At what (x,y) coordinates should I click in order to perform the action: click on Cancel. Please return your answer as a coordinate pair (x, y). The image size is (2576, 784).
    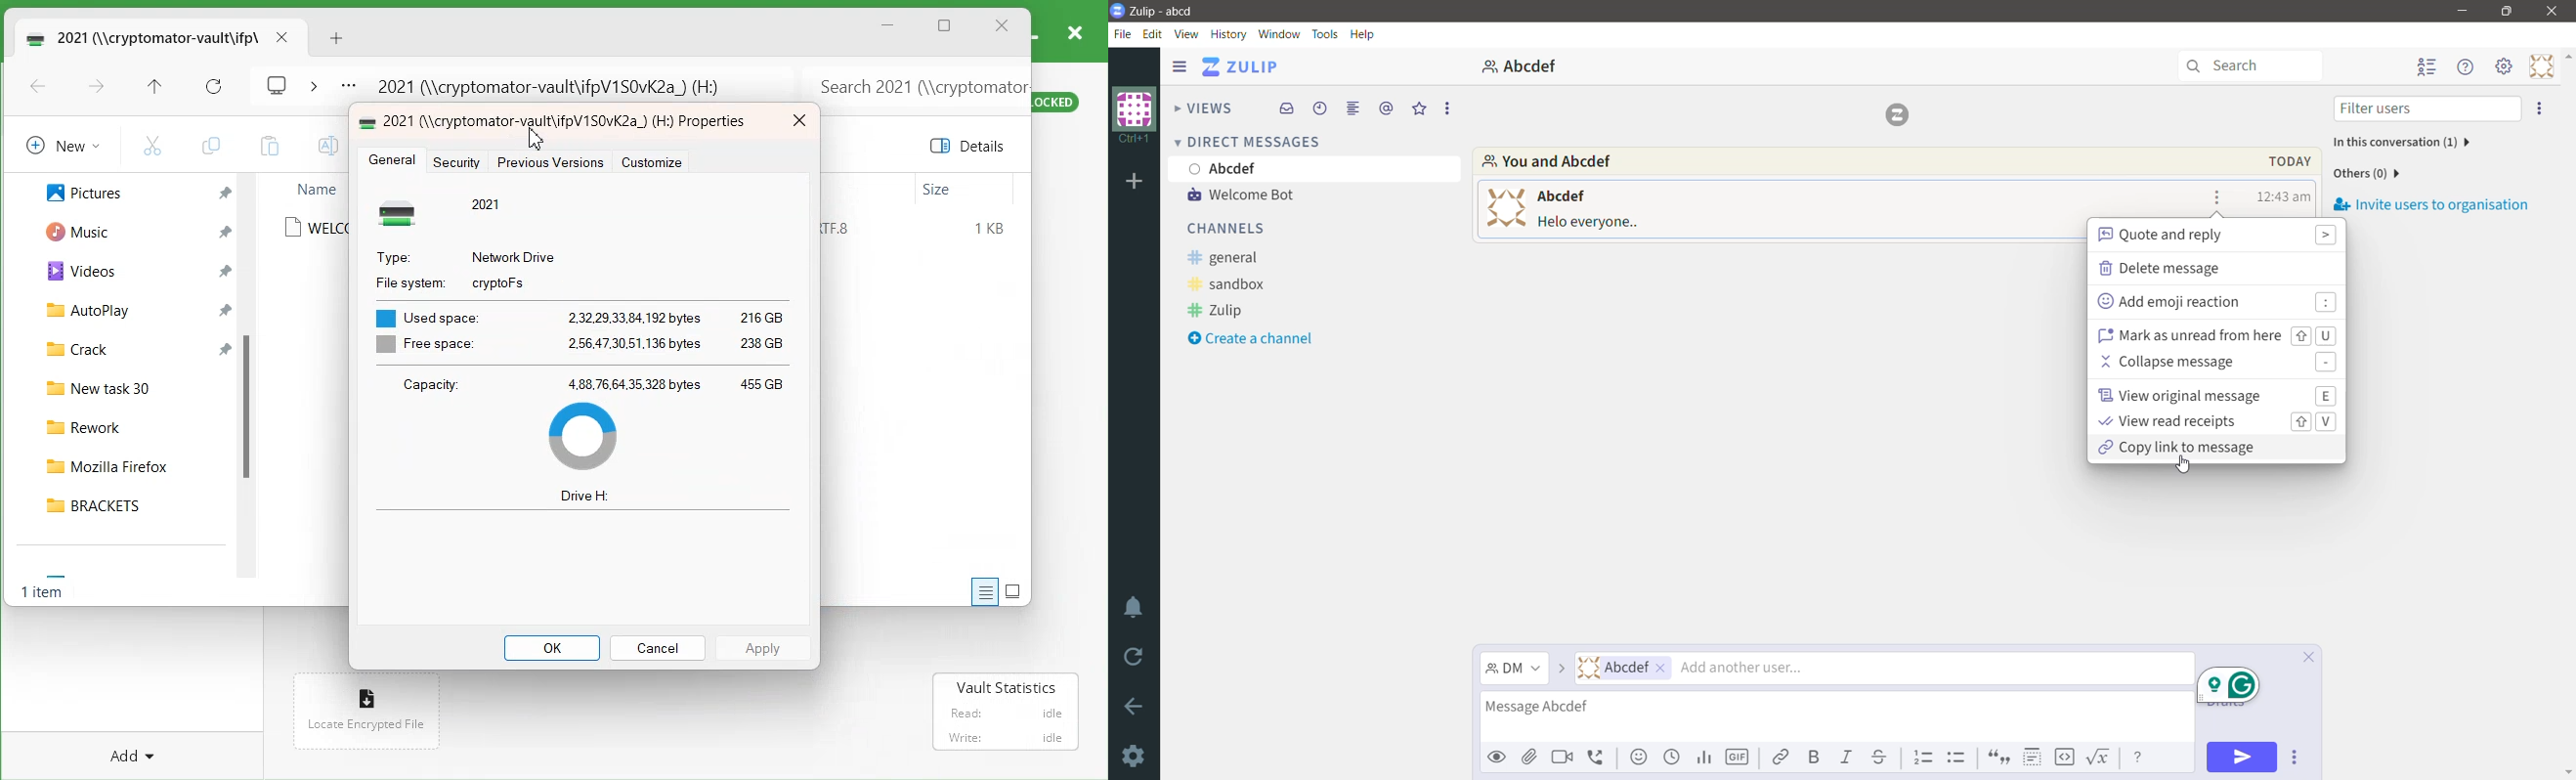
    Looking at the image, I should click on (657, 647).